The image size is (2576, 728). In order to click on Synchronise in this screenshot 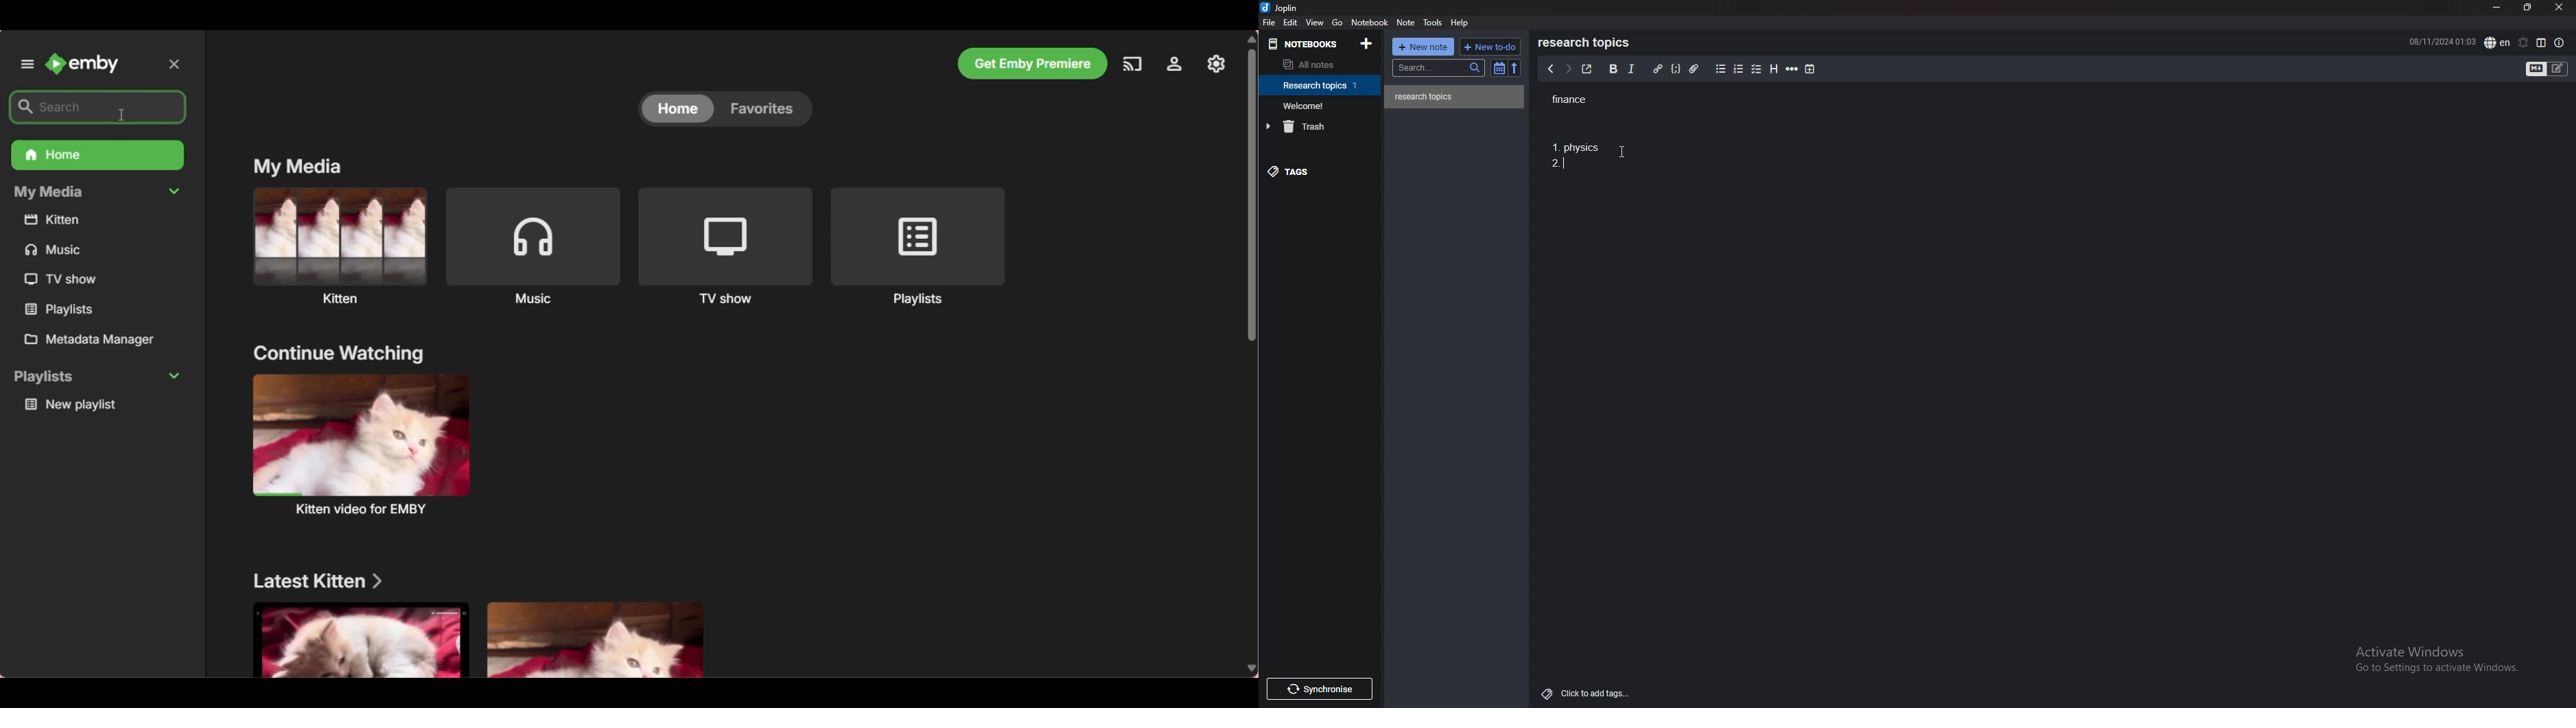, I will do `click(1322, 688)`.